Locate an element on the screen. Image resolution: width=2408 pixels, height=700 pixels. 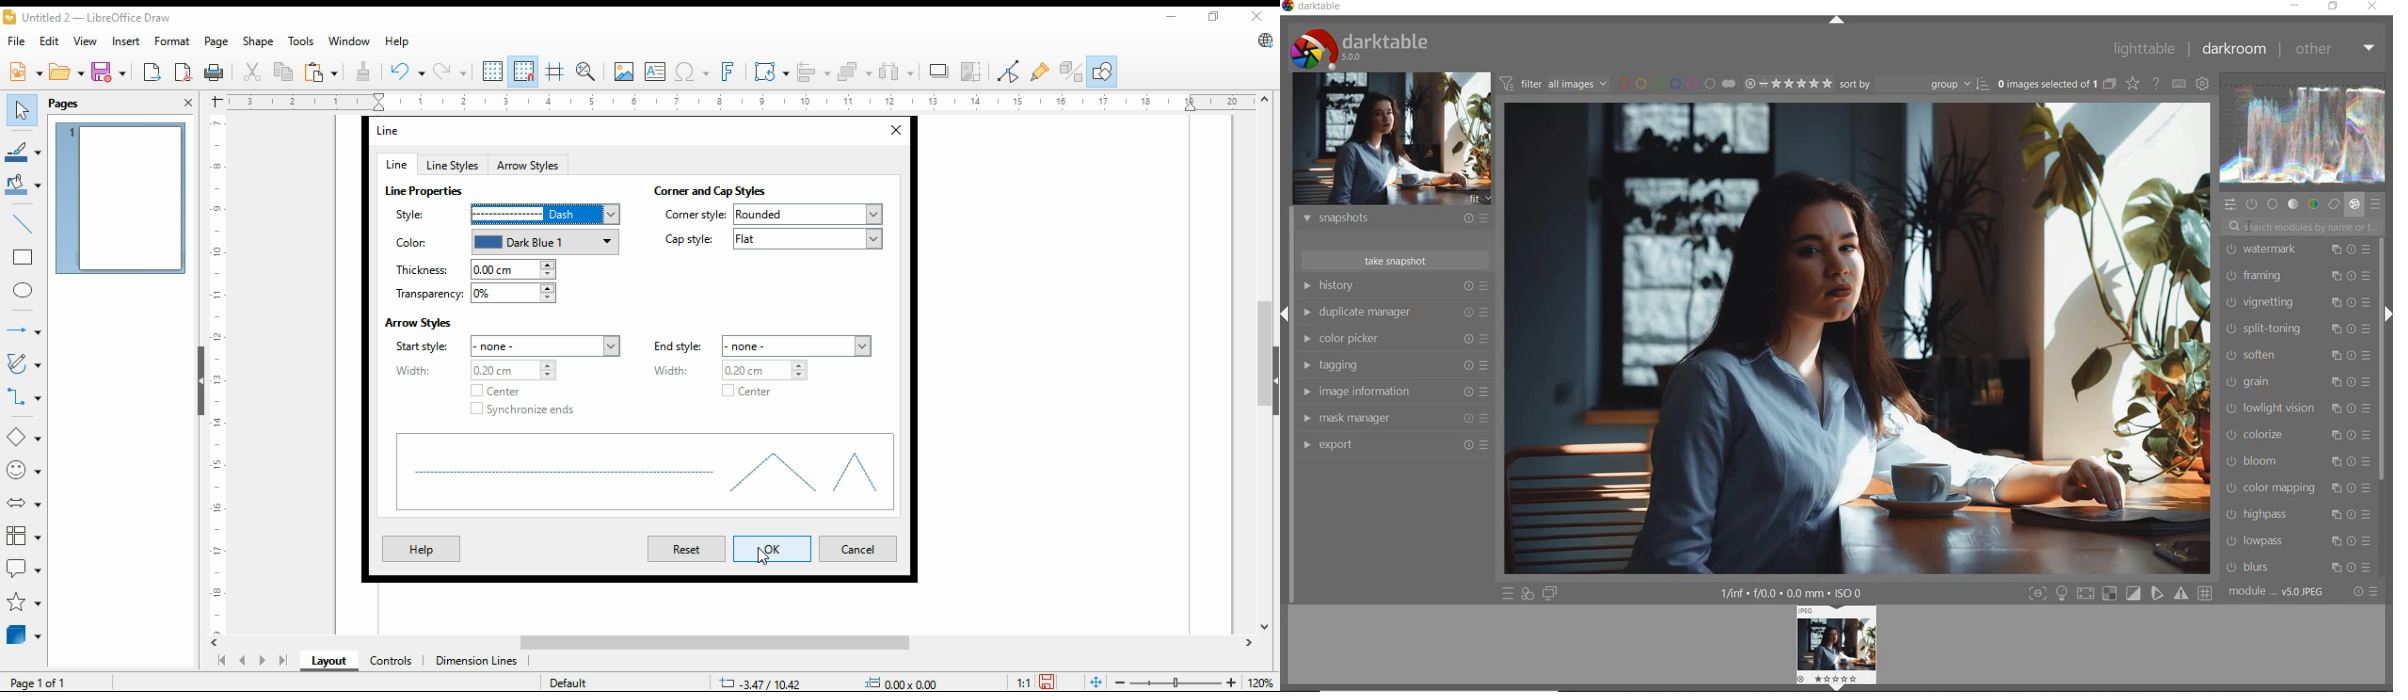
reset is located at coordinates (686, 549).